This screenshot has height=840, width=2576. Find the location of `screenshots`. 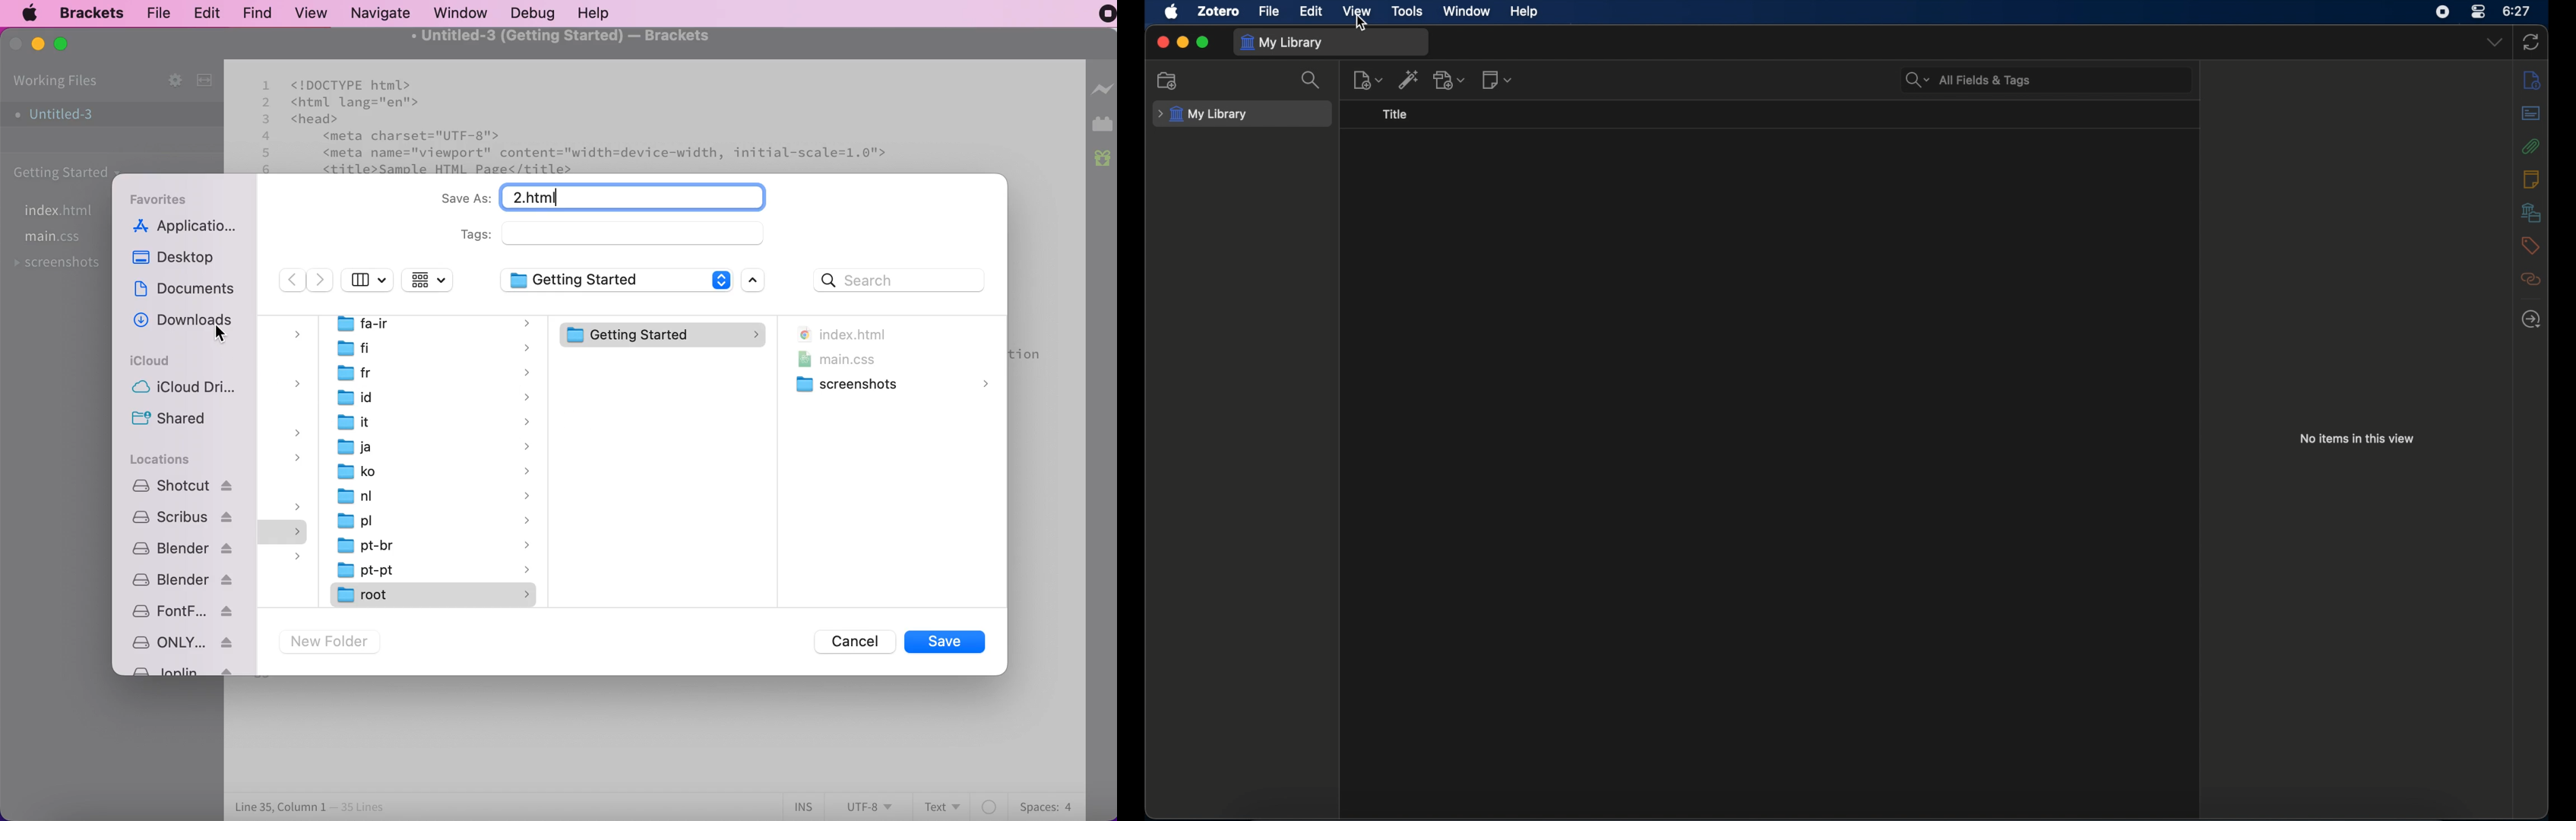

screenshots is located at coordinates (893, 384).